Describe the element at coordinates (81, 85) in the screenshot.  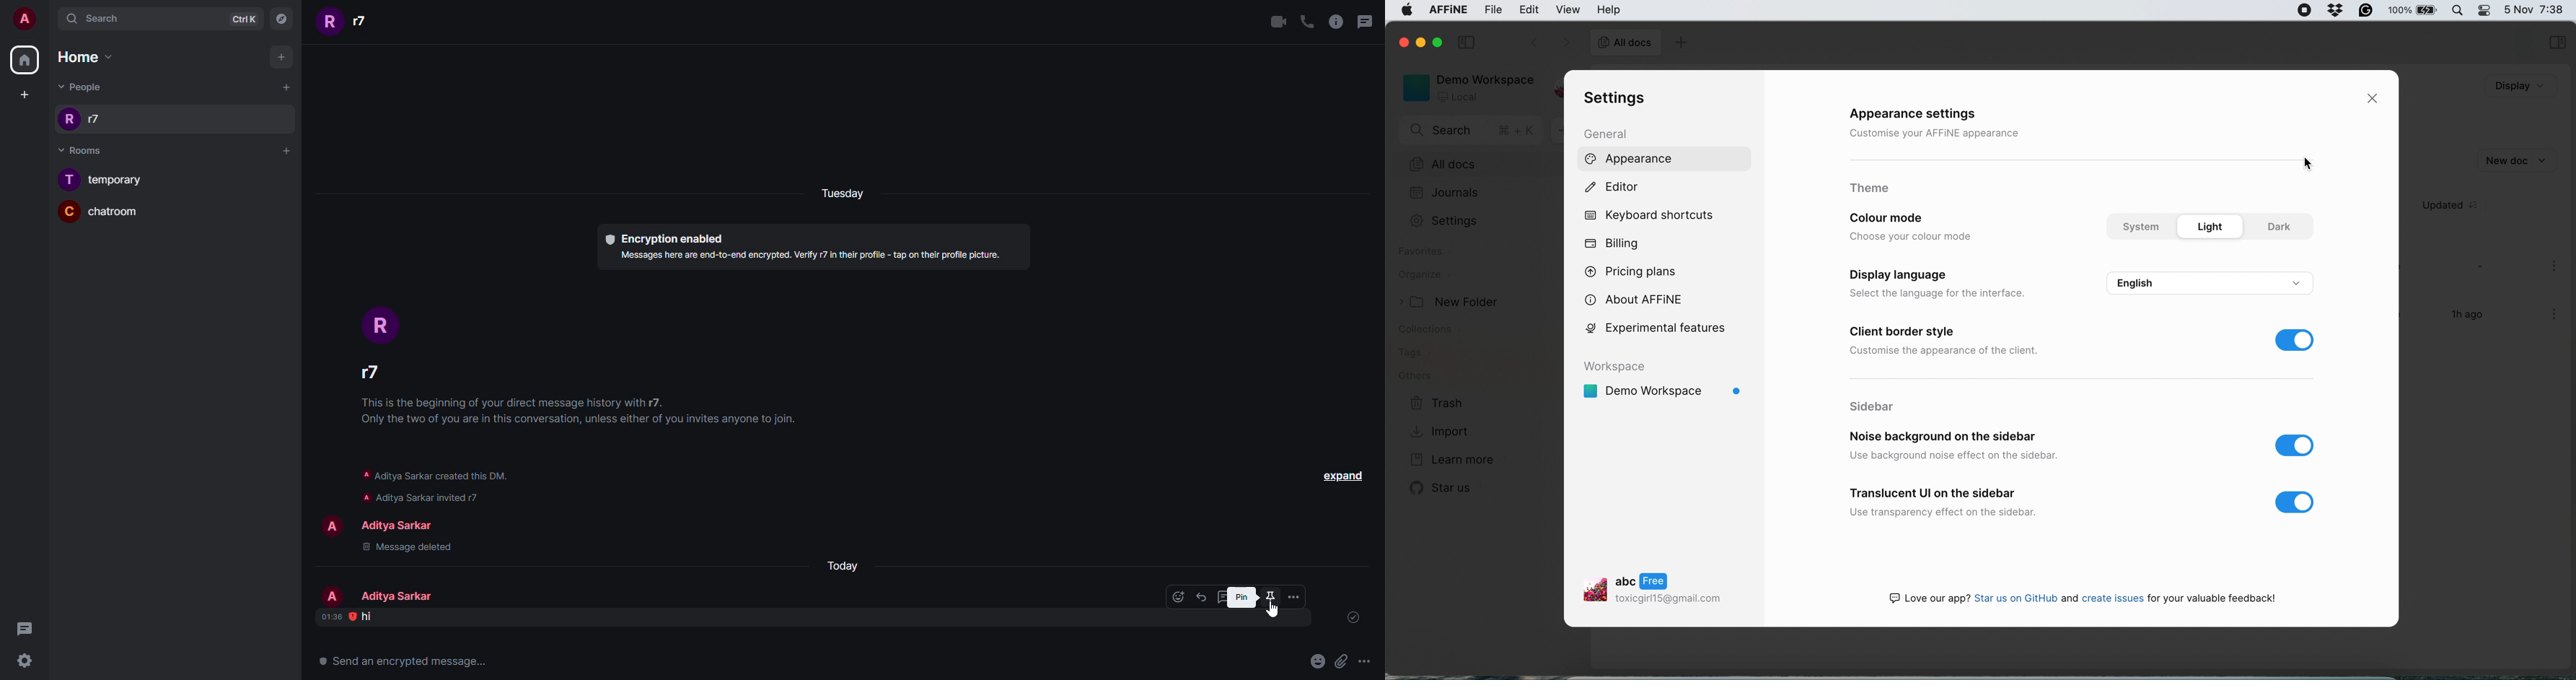
I see `people` at that location.